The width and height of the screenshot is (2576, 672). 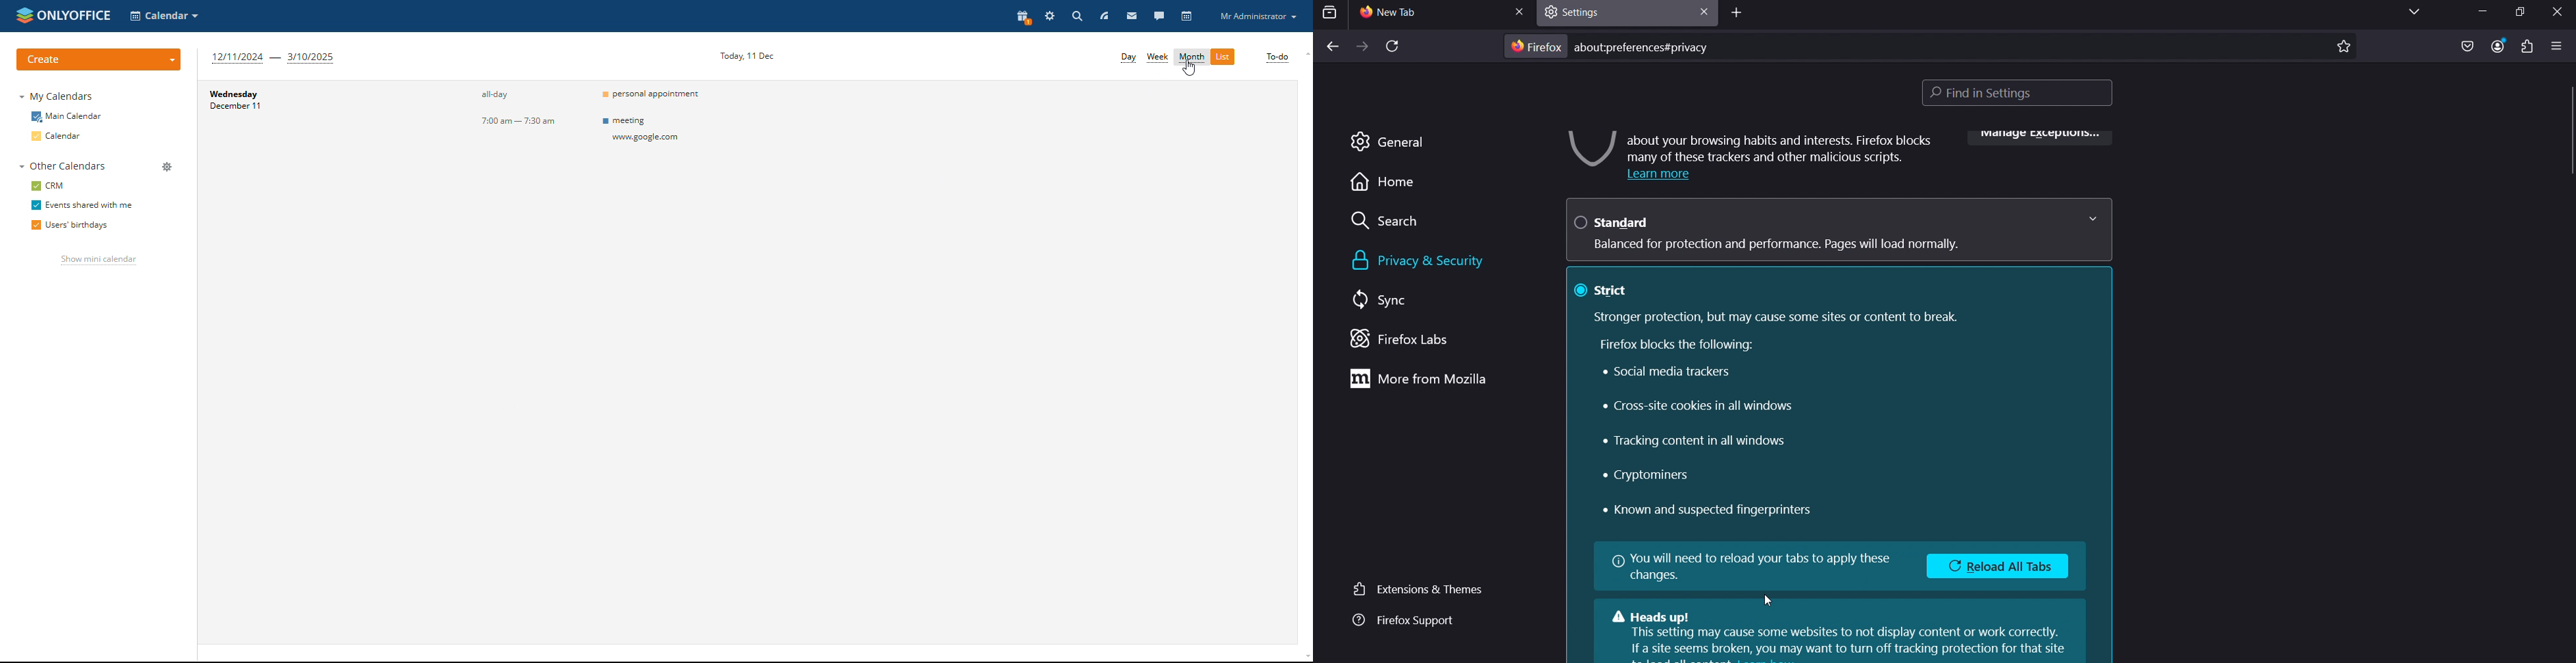 What do you see at coordinates (1189, 68) in the screenshot?
I see `cursor` at bounding box center [1189, 68].